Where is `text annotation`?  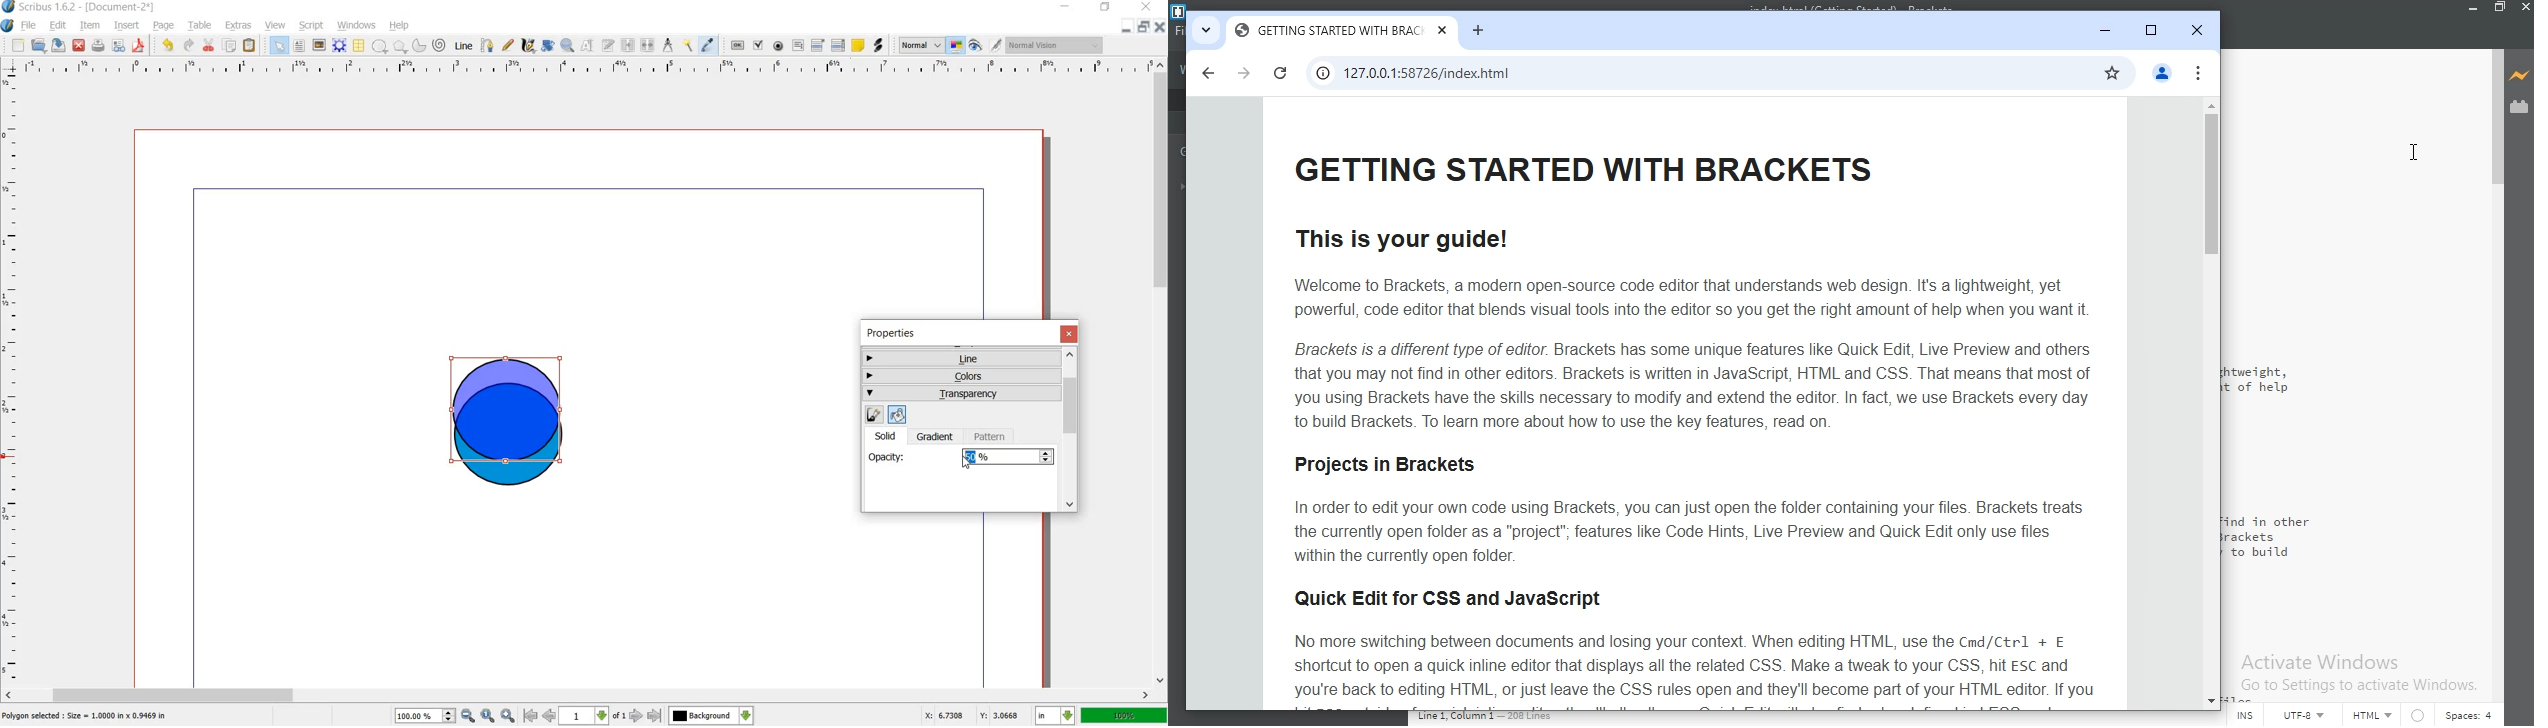
text annotation is located at coordinates (860, 46).